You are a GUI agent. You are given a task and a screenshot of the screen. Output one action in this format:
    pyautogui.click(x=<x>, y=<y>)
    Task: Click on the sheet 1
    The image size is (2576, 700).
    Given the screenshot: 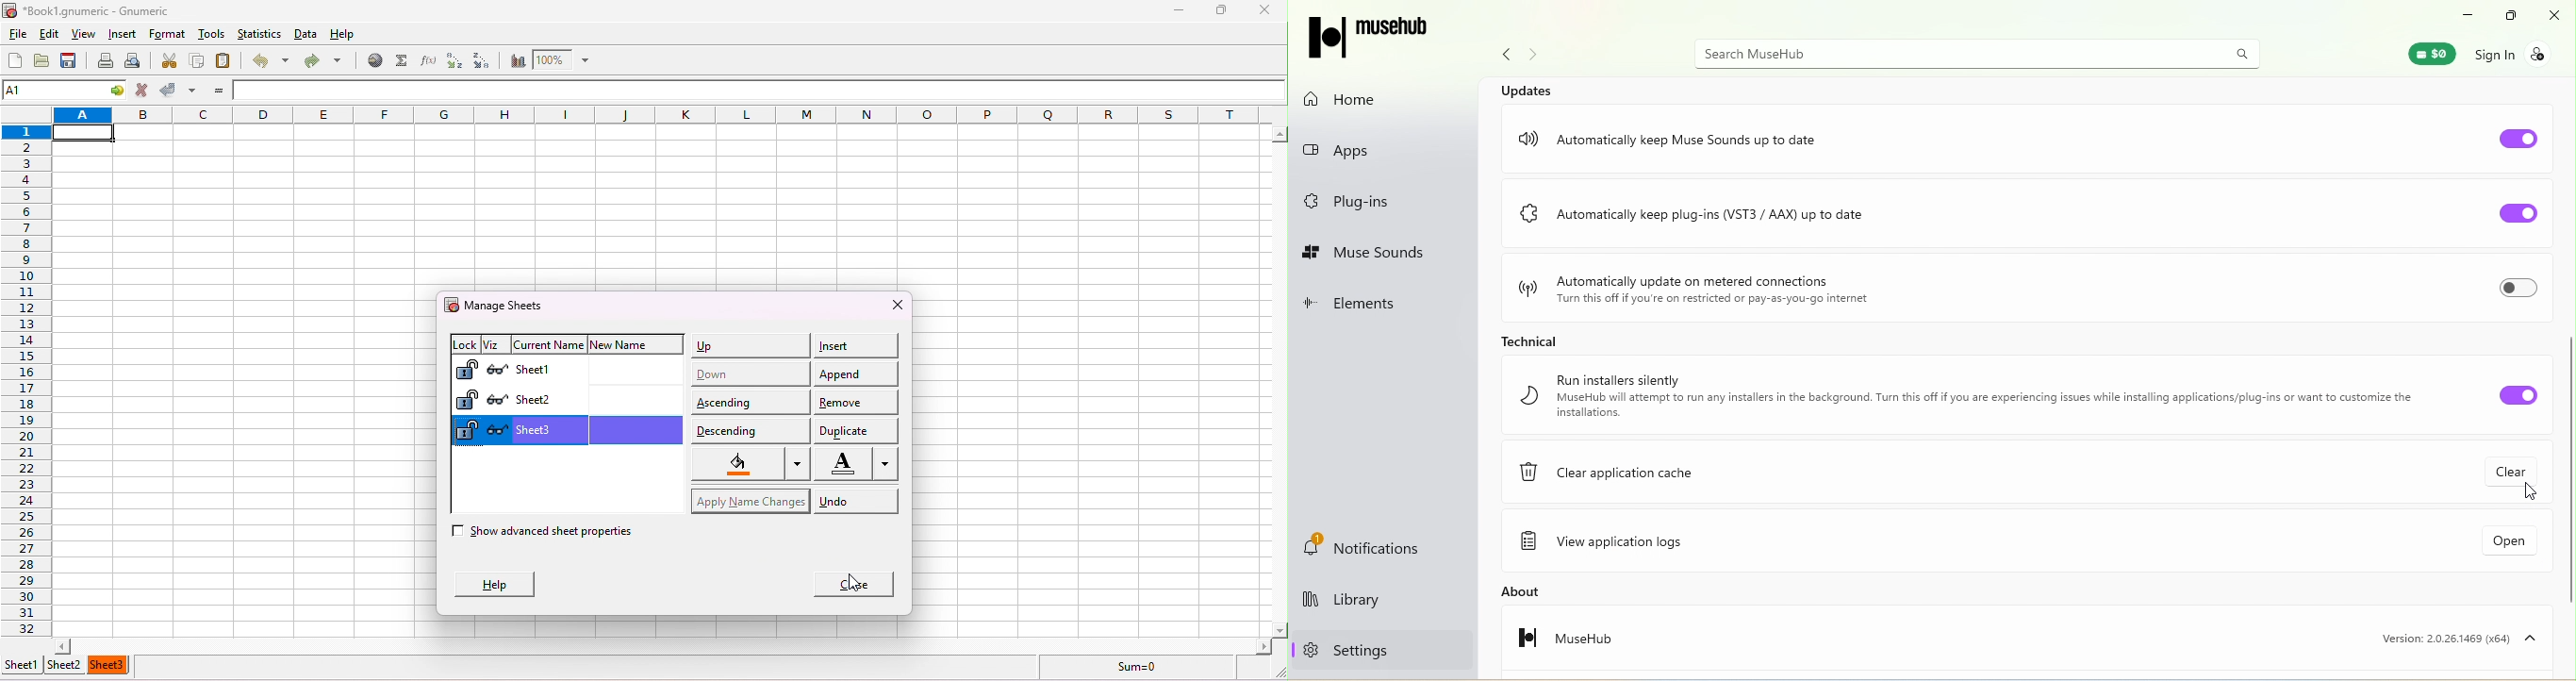 What is the action you would take?
    pyautogui.click(x=22, y=668)
    